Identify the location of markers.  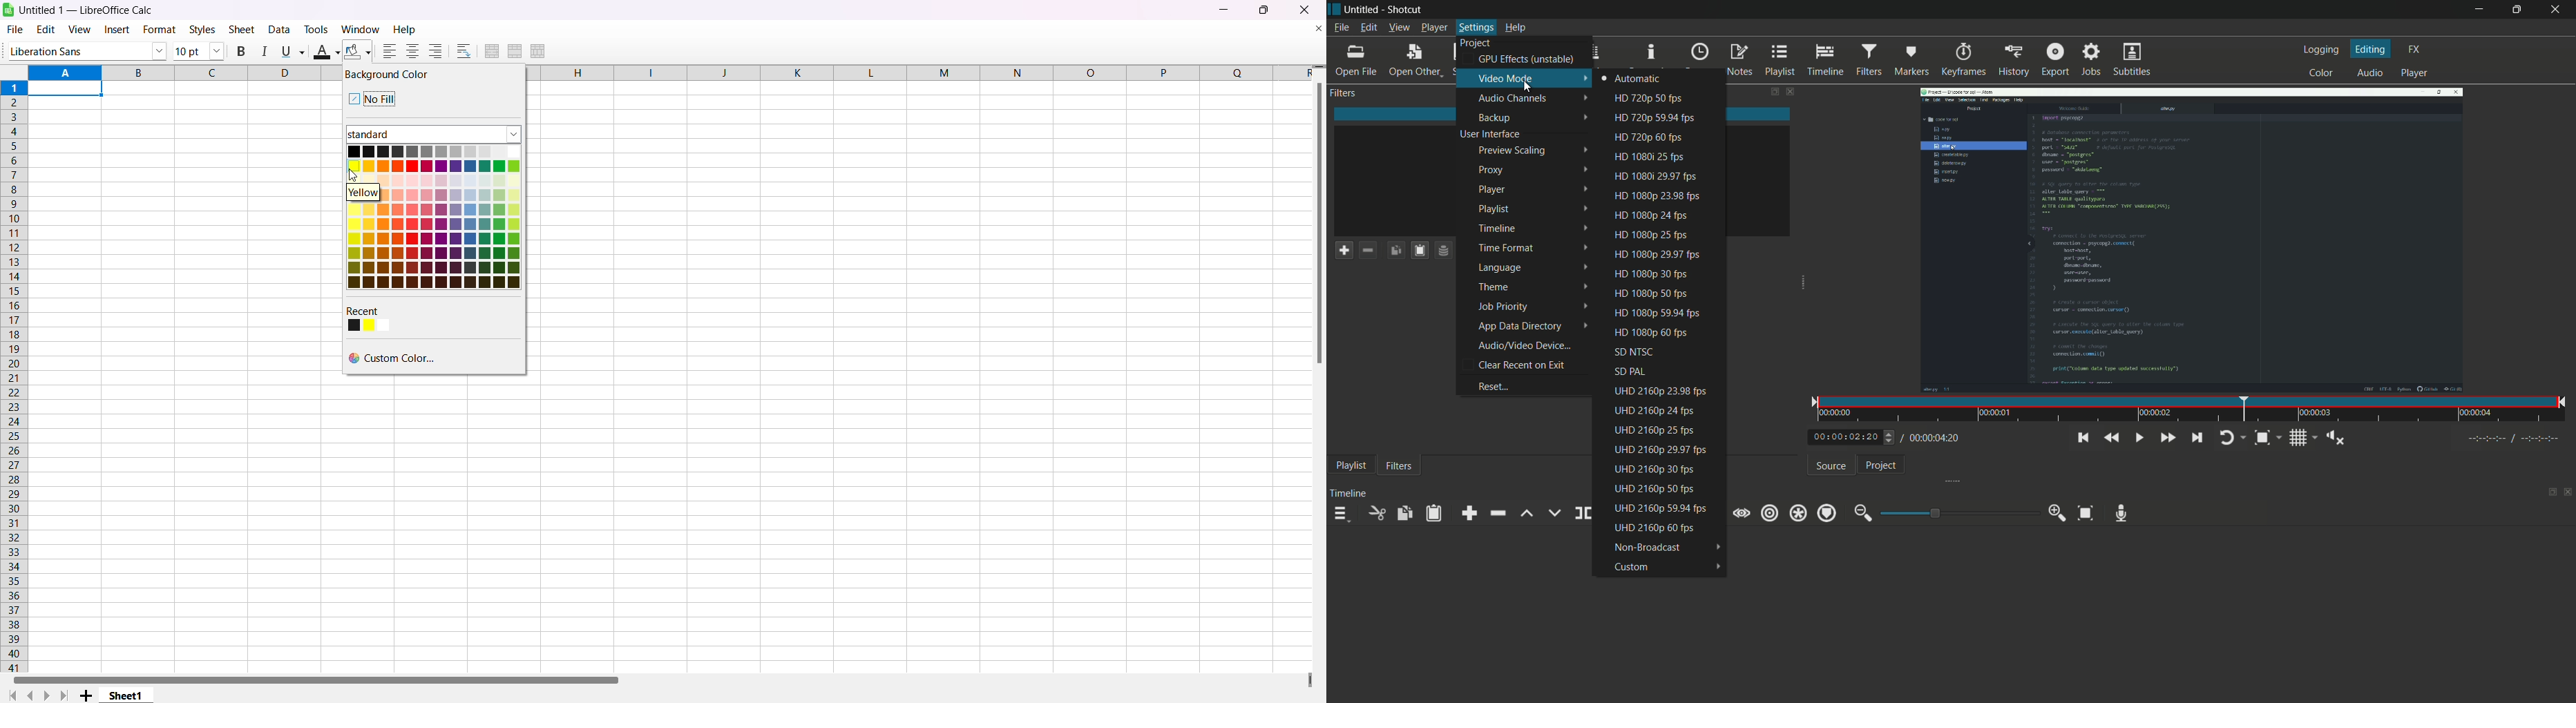
(1912, 61).